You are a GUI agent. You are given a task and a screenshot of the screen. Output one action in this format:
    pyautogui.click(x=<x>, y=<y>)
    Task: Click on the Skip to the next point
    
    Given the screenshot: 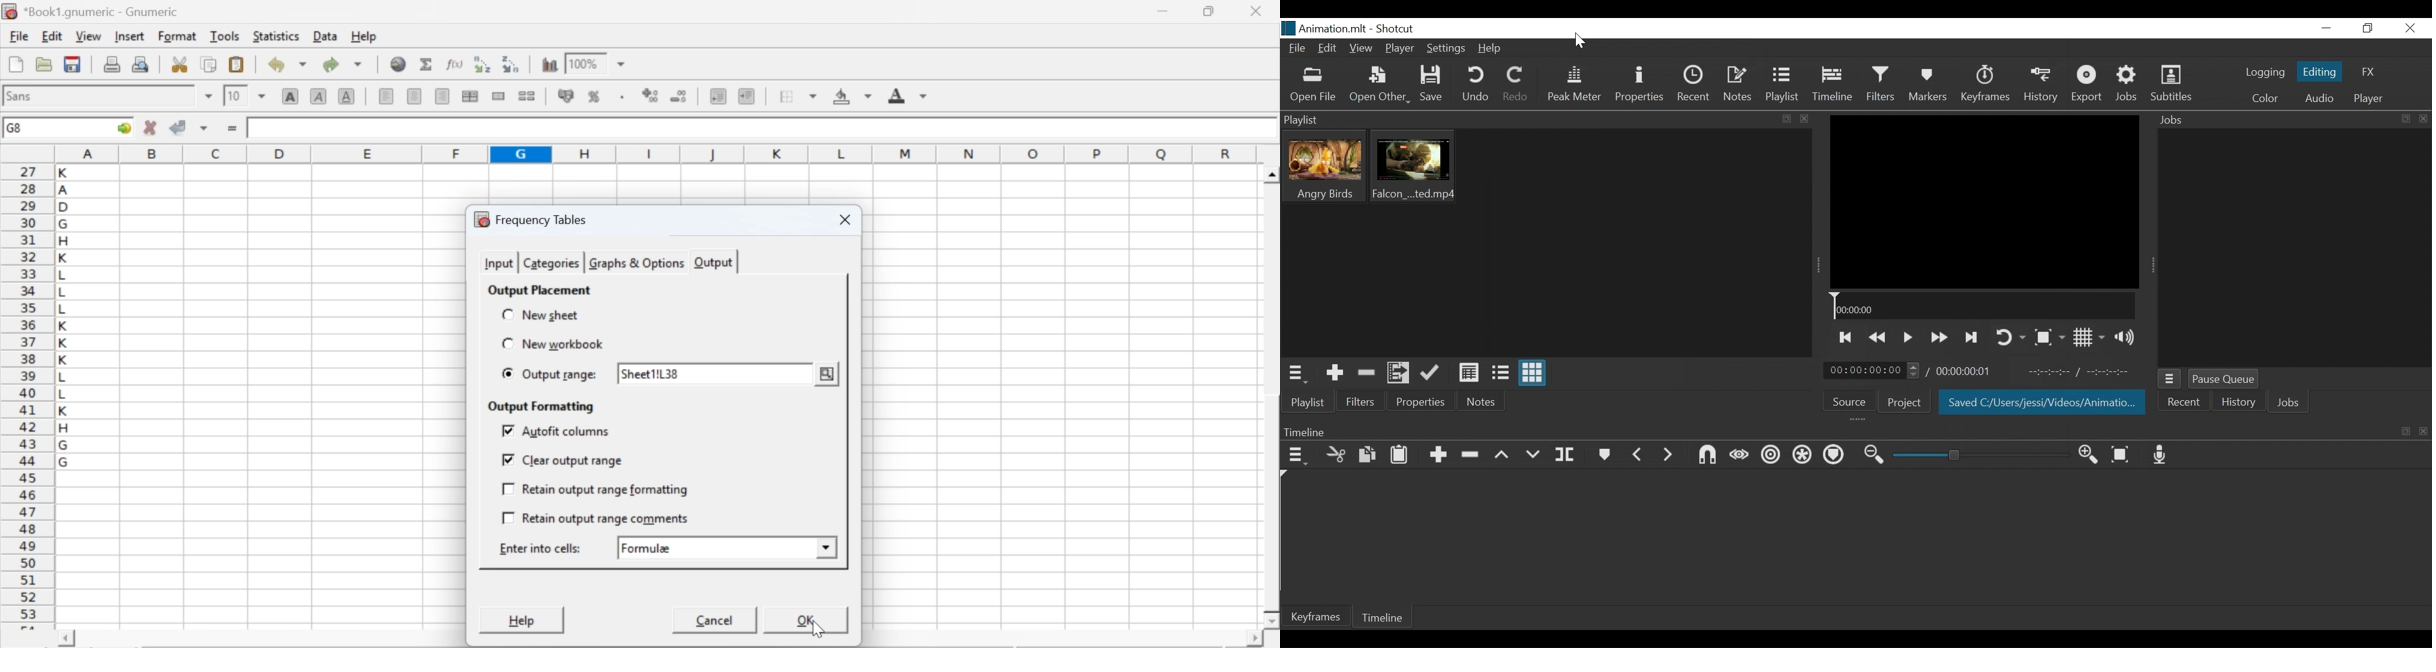 What is the action you would take?
    pyautogui.click(x=1971, y=337)
    